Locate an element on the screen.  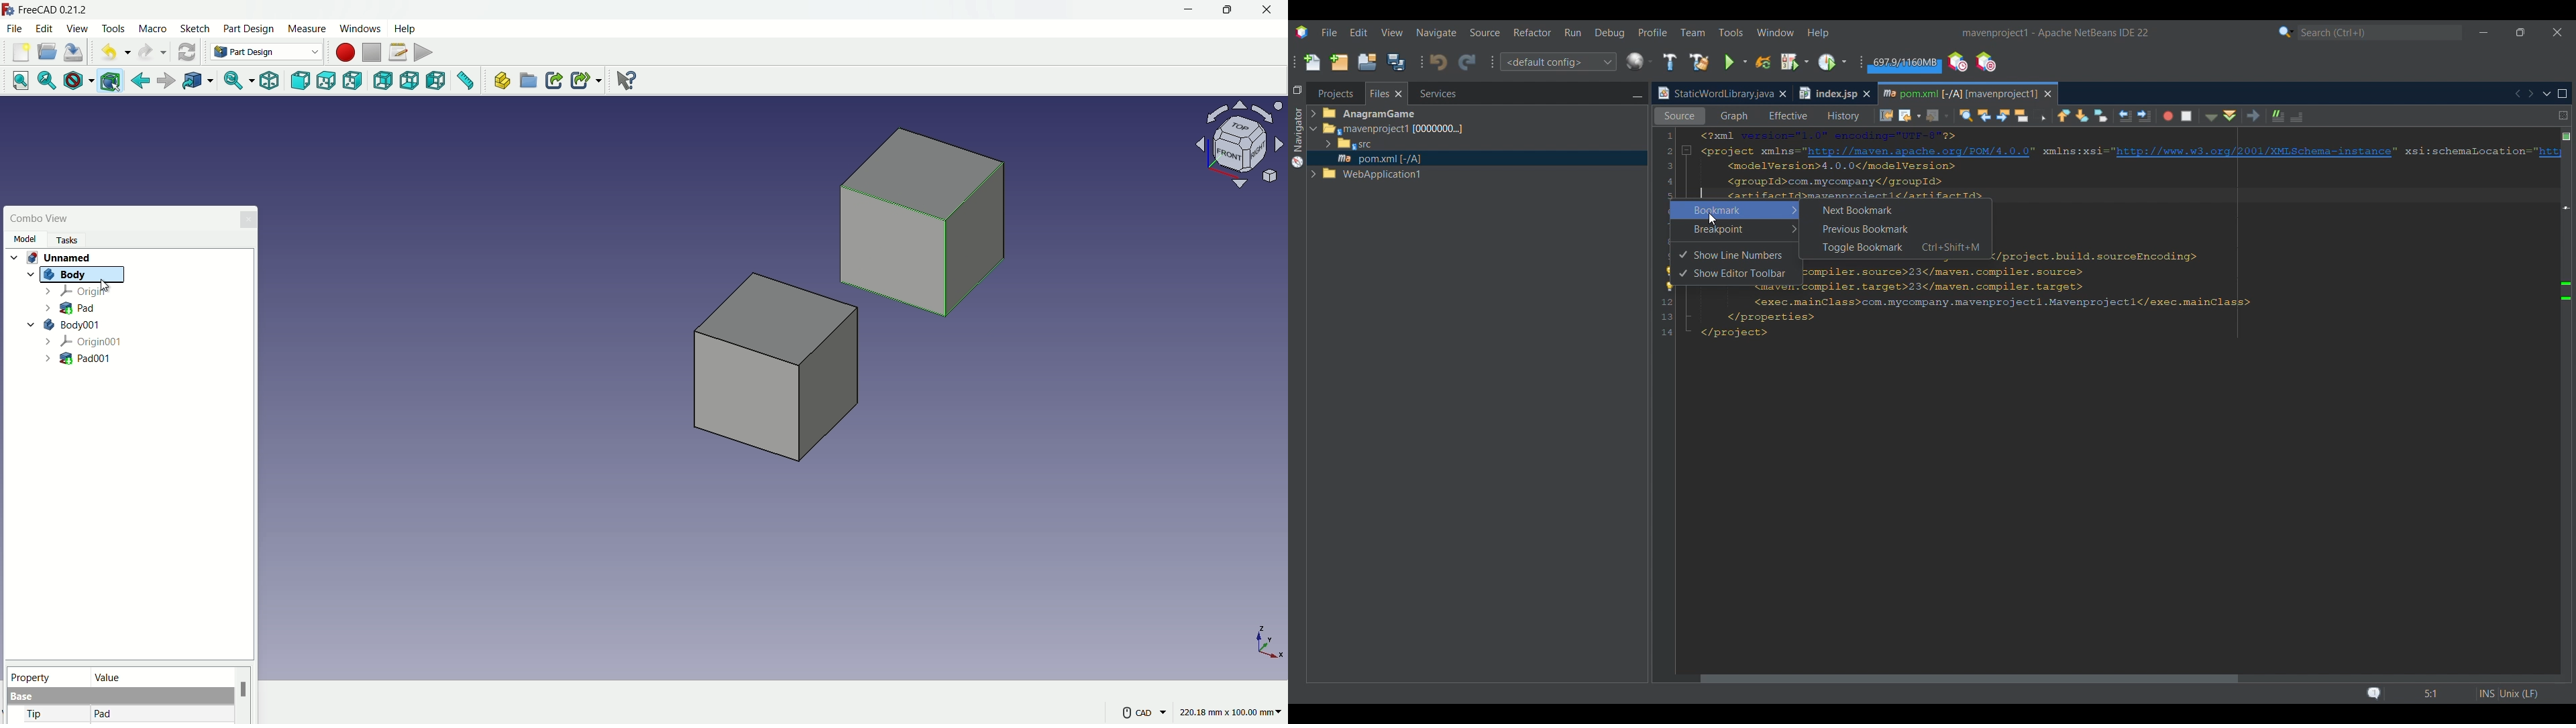
view is located at coordinates (76, 28).